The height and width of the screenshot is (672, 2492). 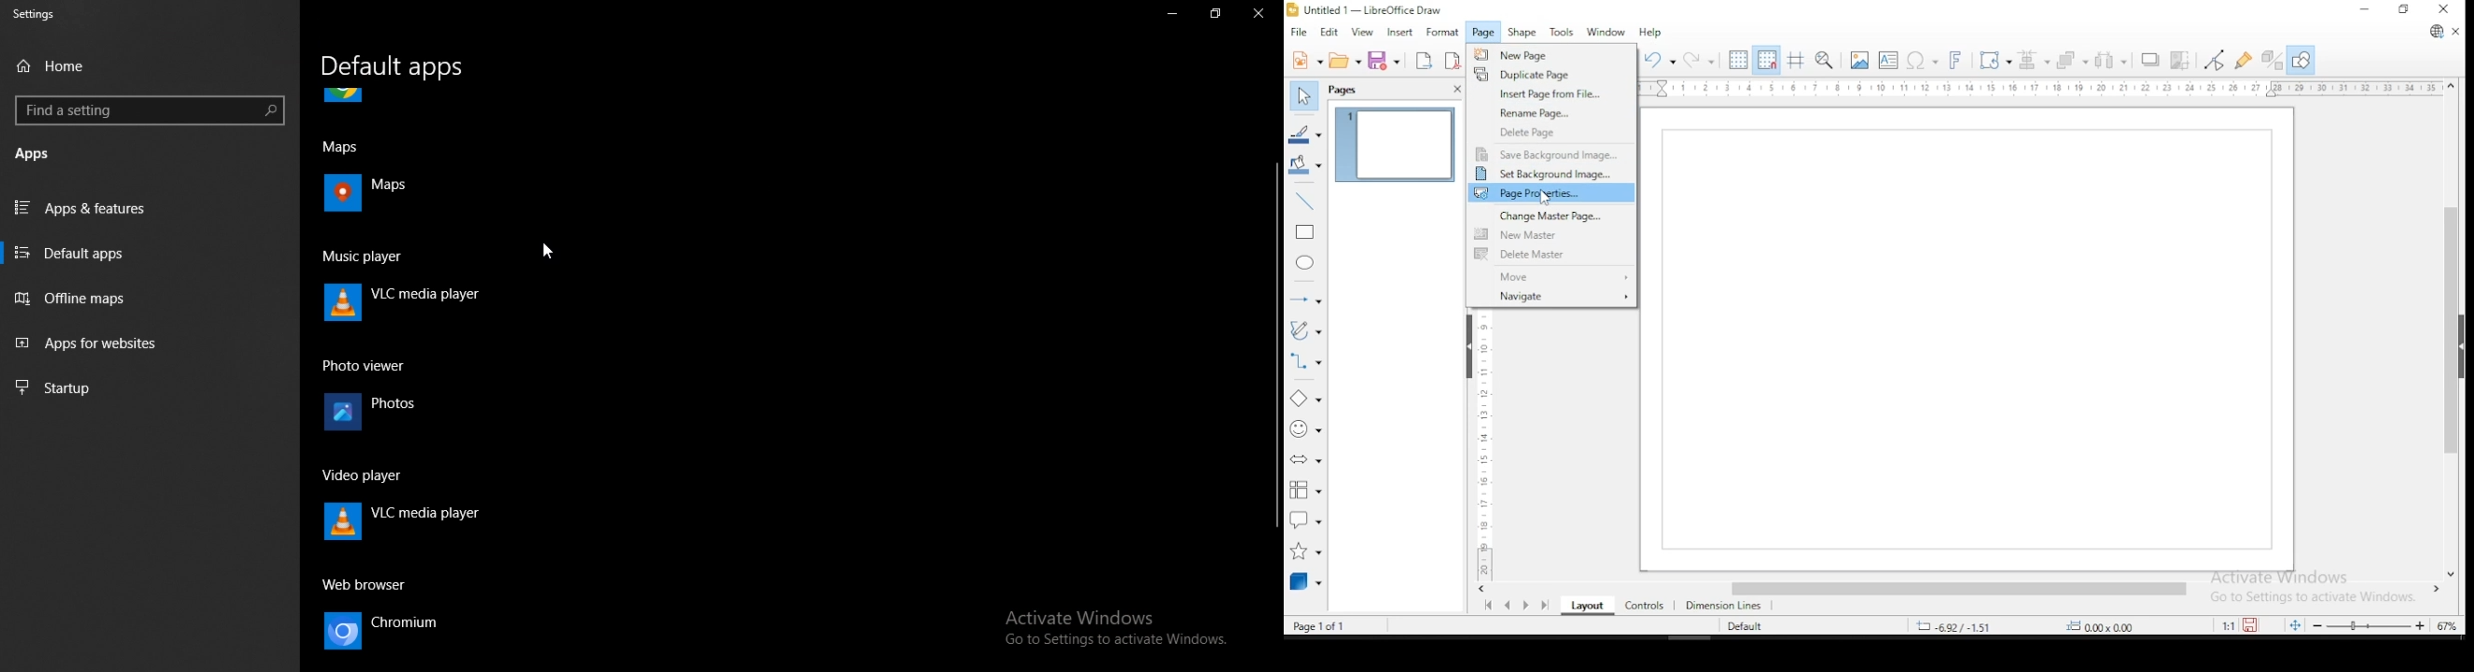 What do you see at coordinates (1543, 607) in the screenshot?
I see `last page` at bounding box center [1543, 607].